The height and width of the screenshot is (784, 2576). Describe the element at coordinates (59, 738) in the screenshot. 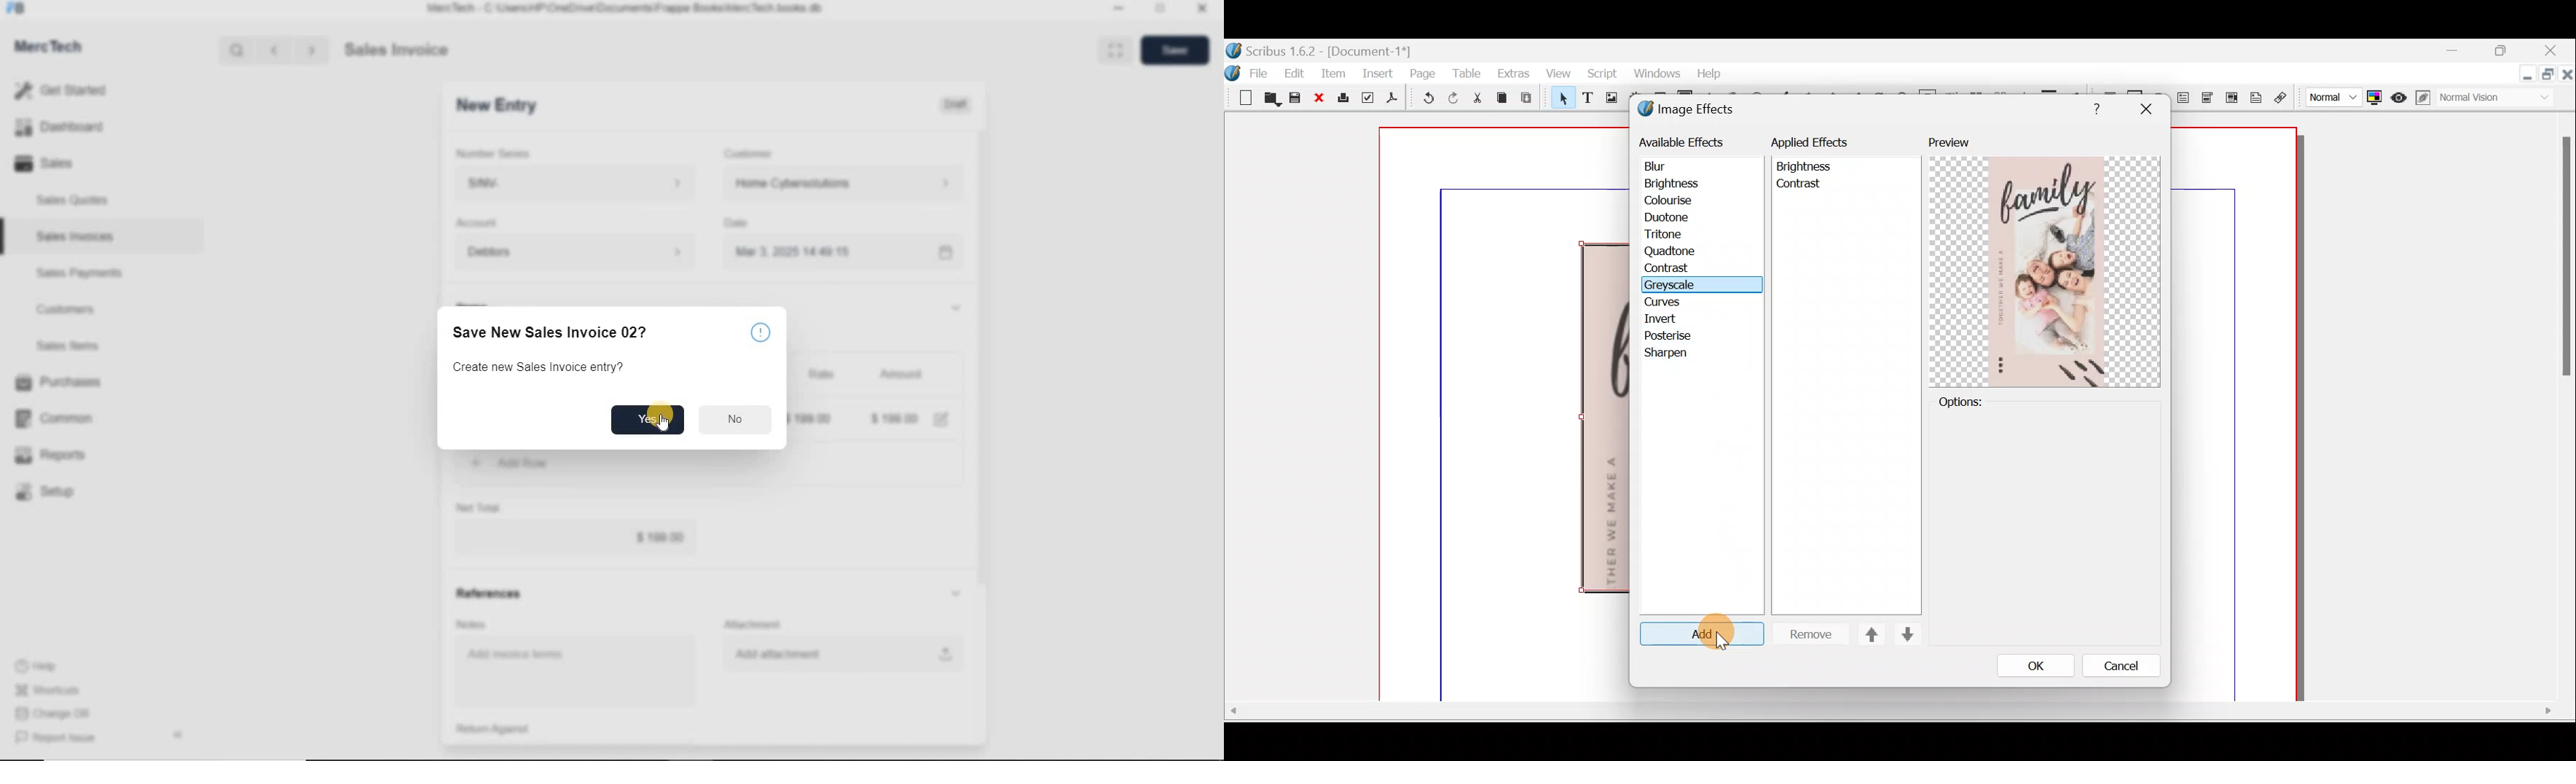

I see `Report Issue` at that location.